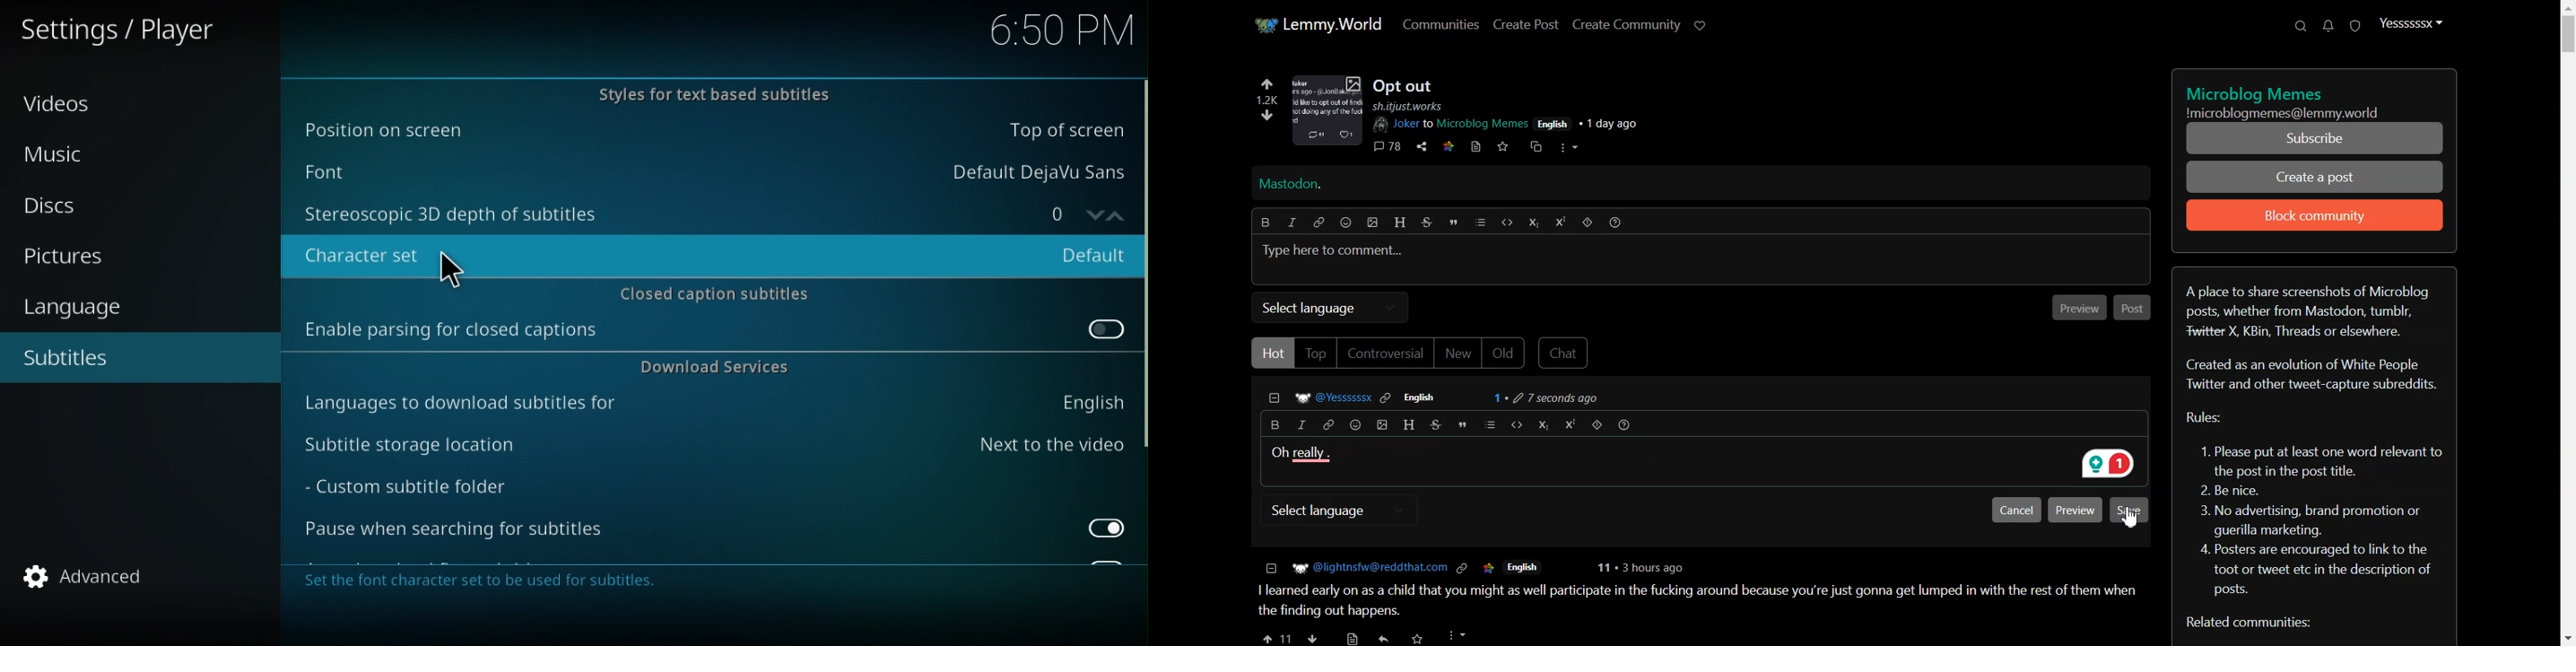 The width and height of the screenshot is (2576, 672). What do you see at coordinates (709, 169) in the screenshot?
I see `Font` at bounding box center [709, 169].